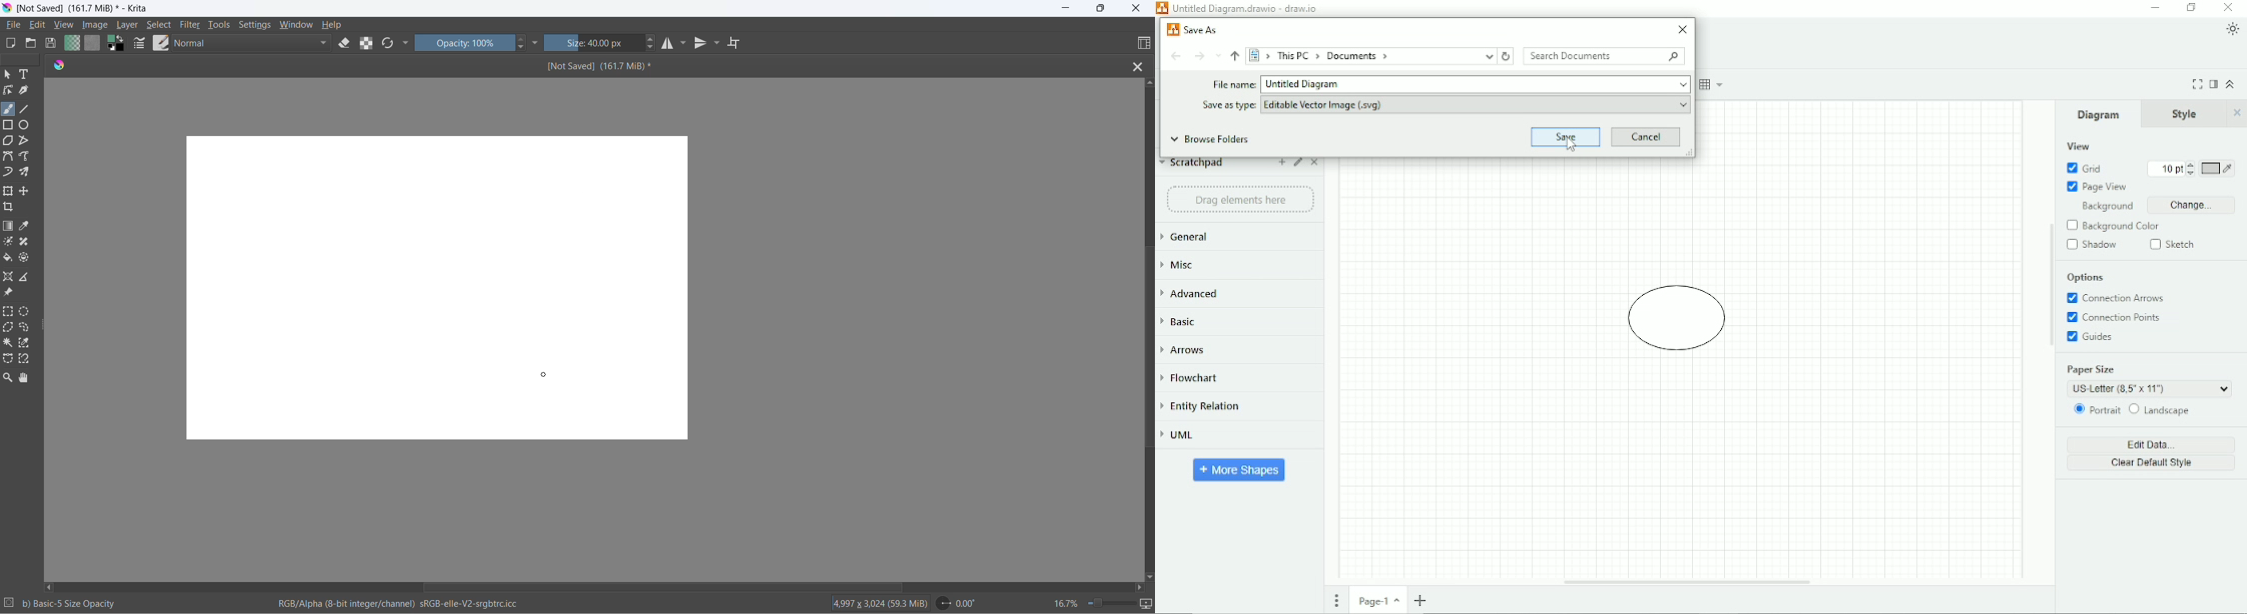 The width and height of the screenshot is (2268, 616). I want to click on Horizontal Scroll Bar, so click(1685, 582).